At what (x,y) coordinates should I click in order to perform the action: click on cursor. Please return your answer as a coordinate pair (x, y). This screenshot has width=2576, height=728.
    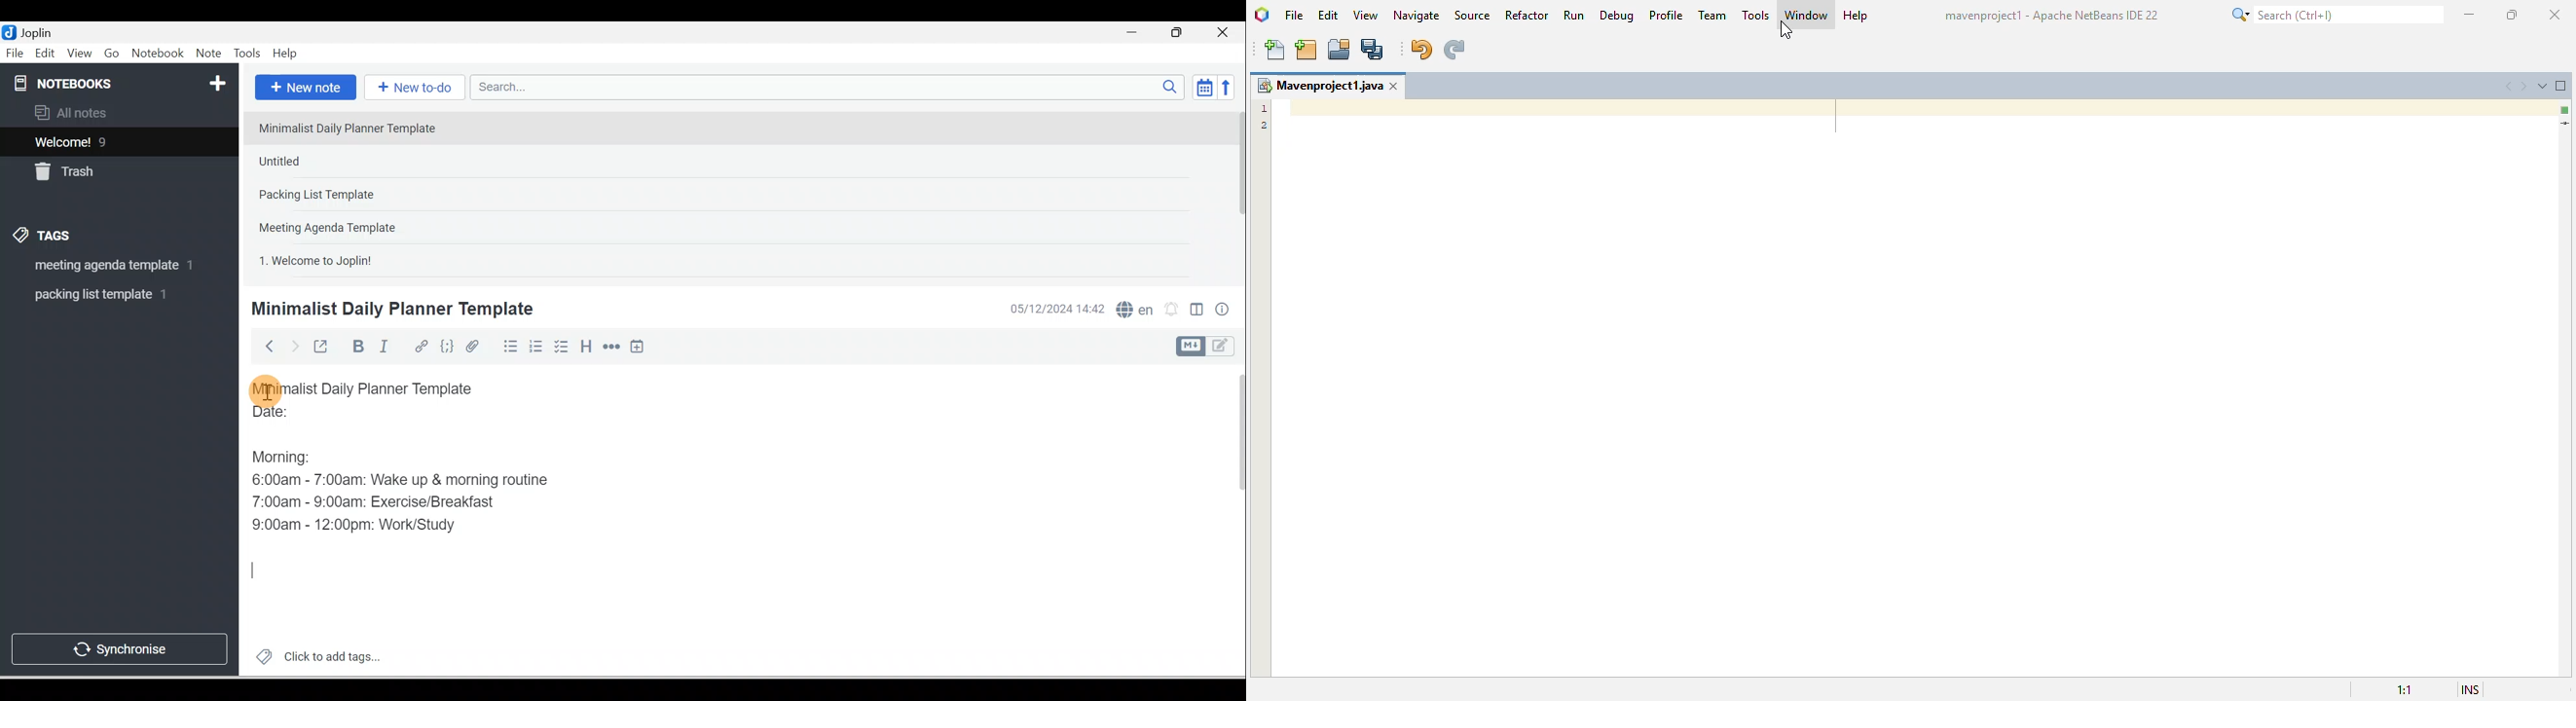
    Looking at the image, I should click on (1785, 30).